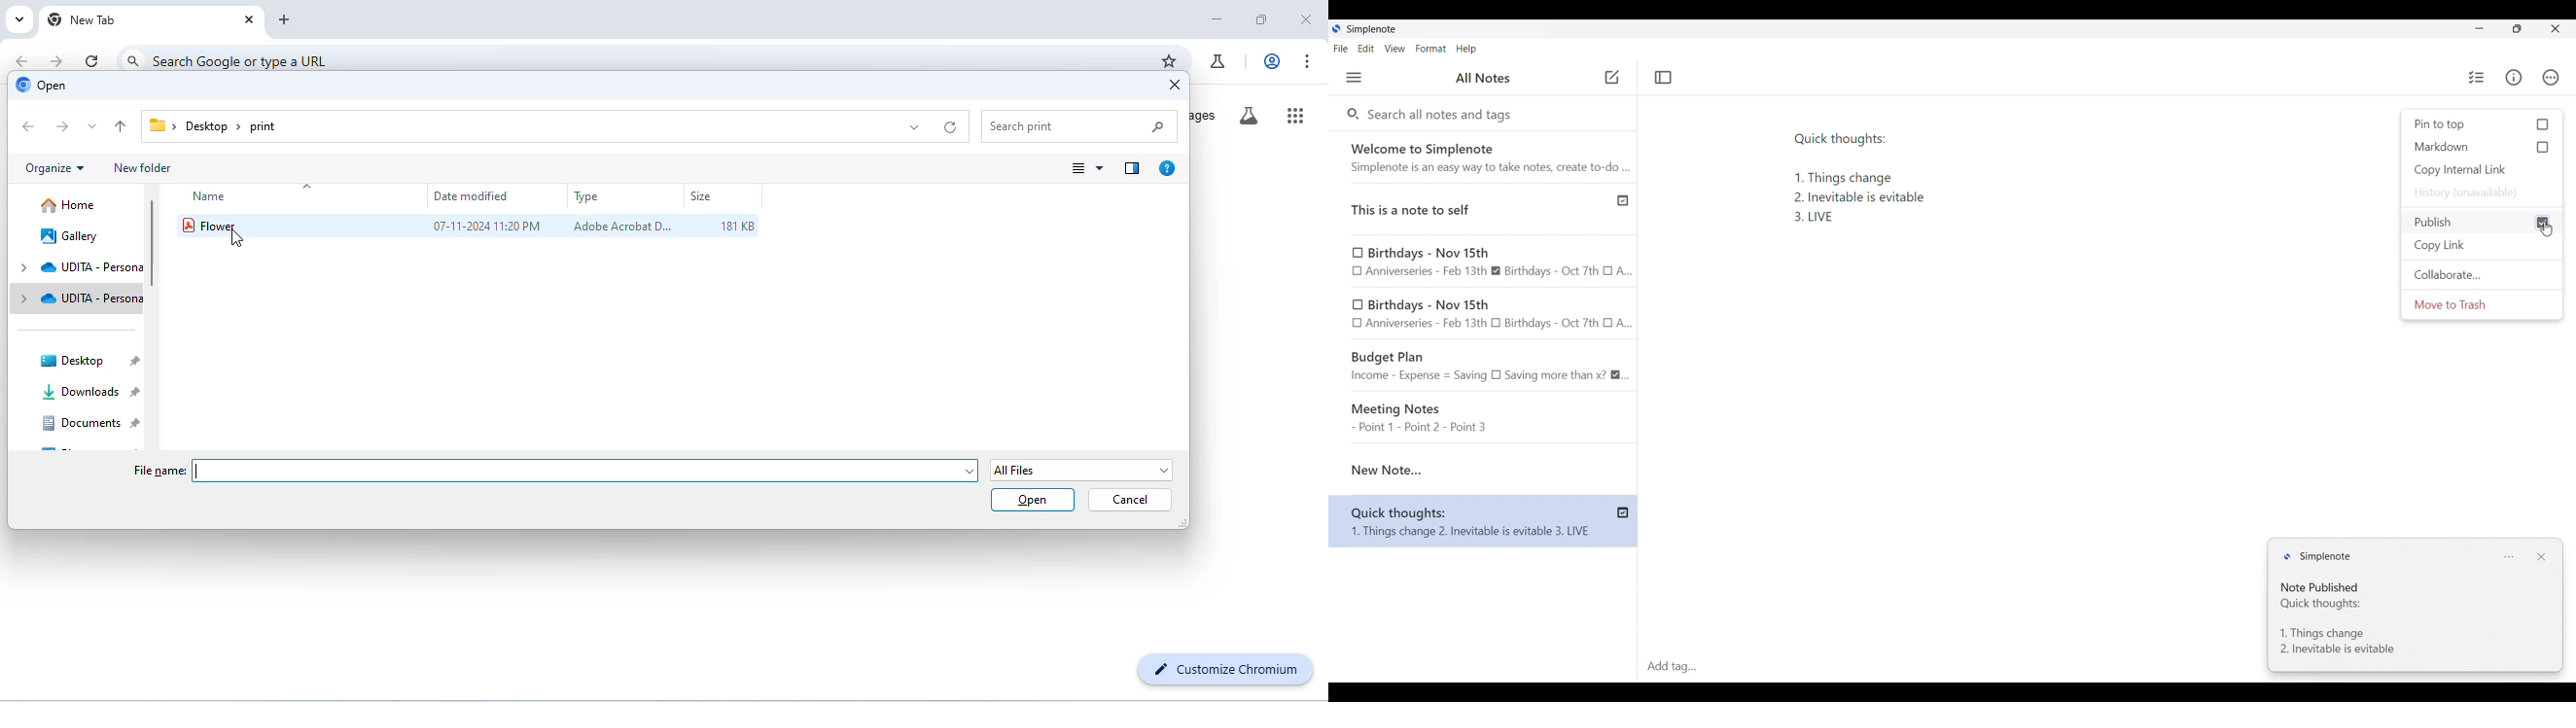 The width and height of the screenshot is (2576, 728). Describe the element at coordinates (1610, 76) in the screenshot. I see `cursor` at that location.